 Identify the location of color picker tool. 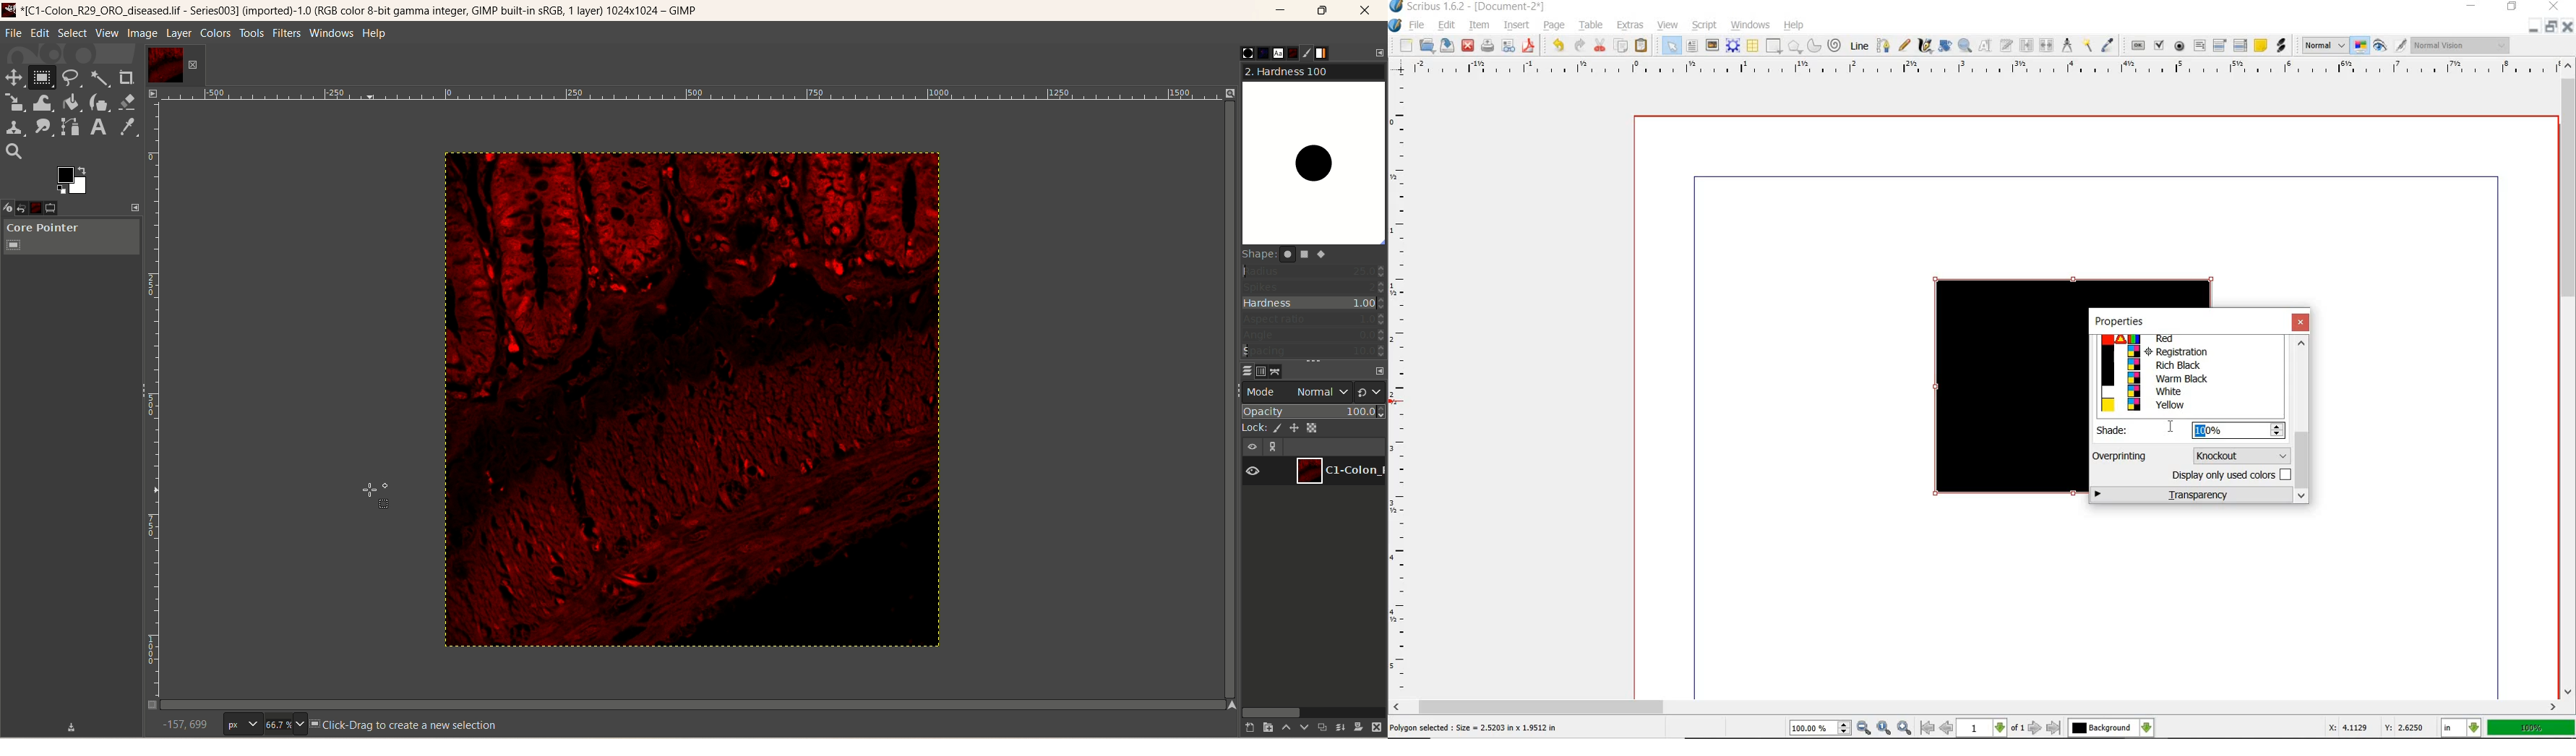
(128, 127).